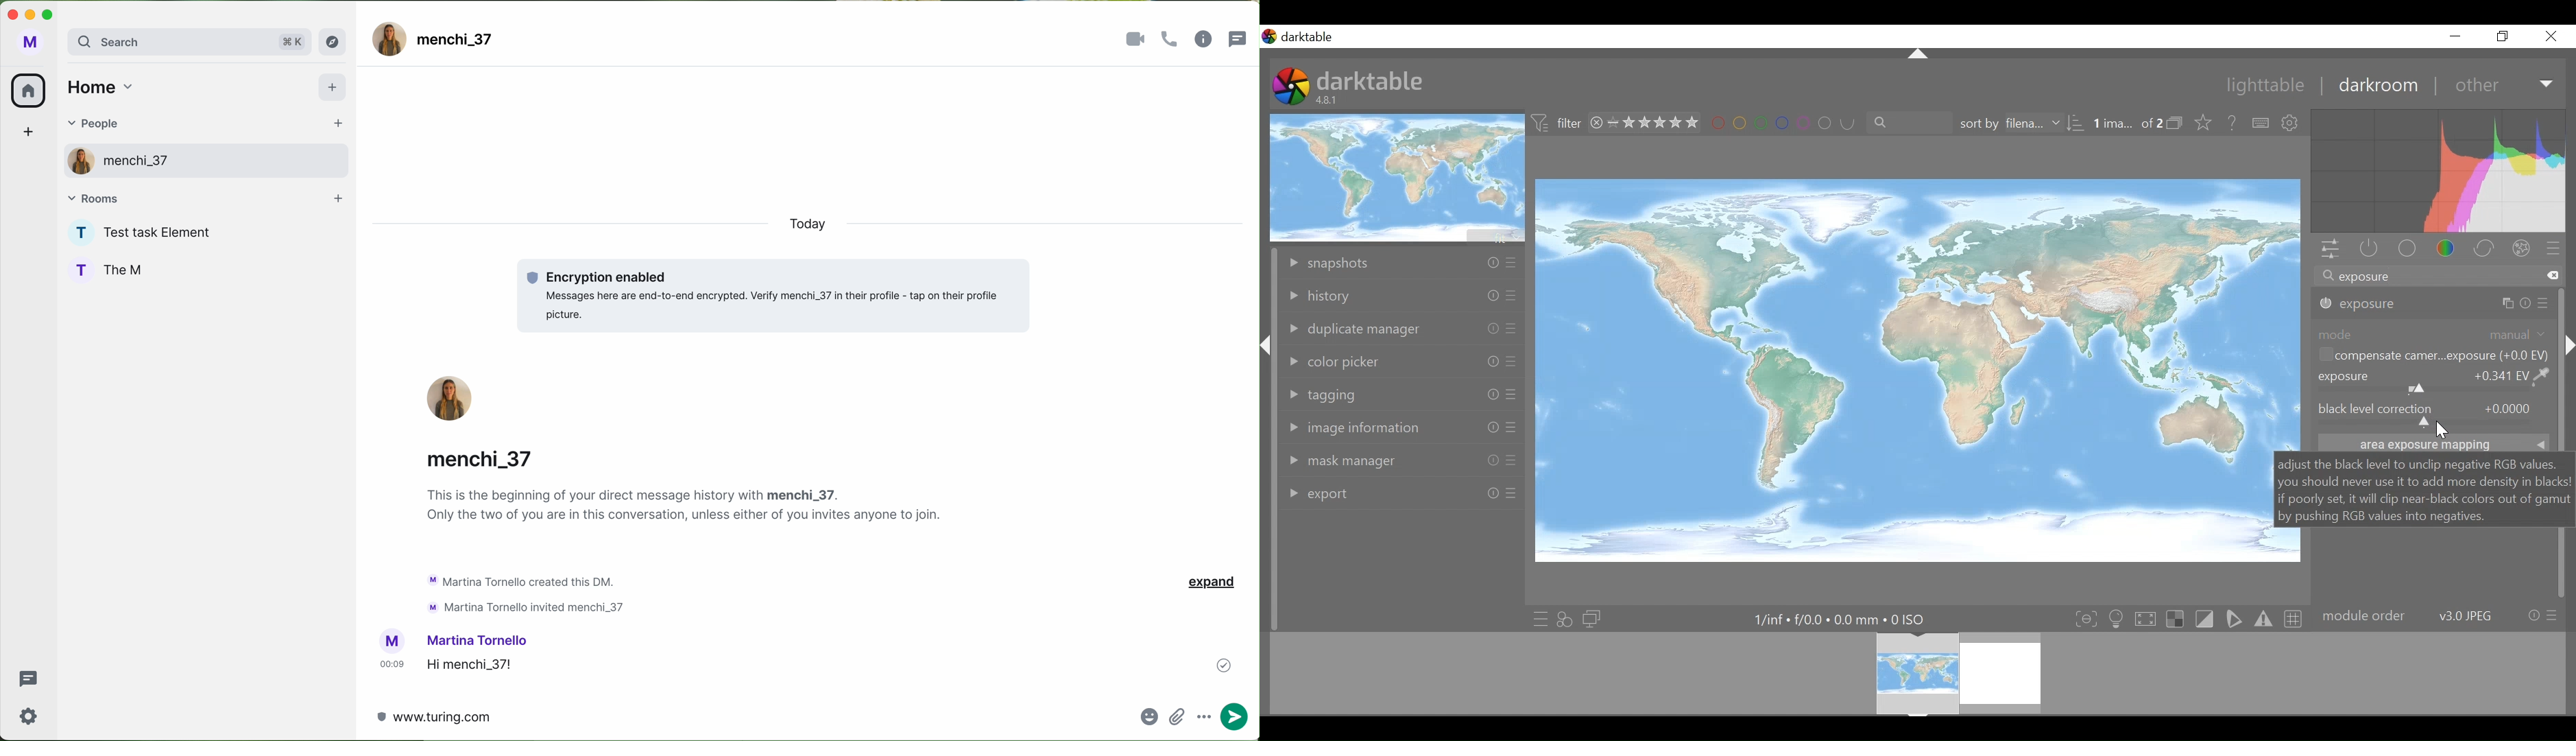 This screenshot has height=756, width=2576. Describe the element at coordinates (2503, 83) in the screenshot. I see `Other` at that location.